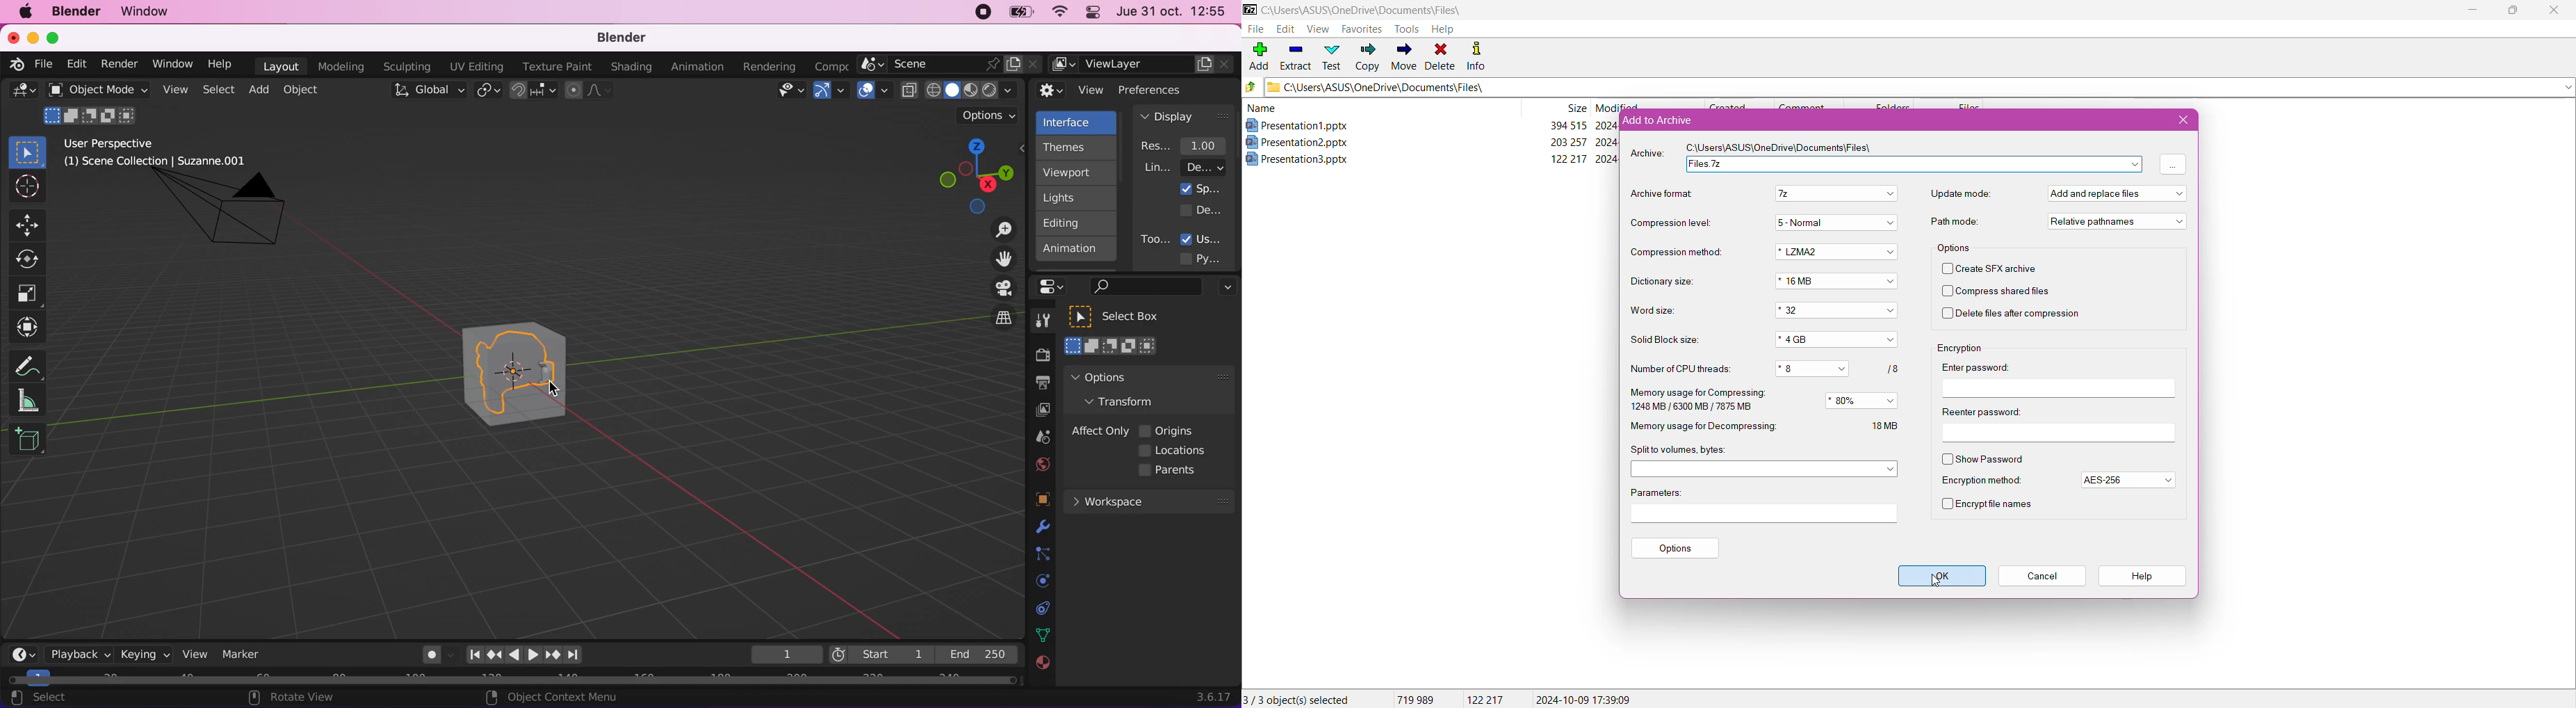 This screenshot has width=2576, height=728. I want to click on rotate view, so click(301, 698).